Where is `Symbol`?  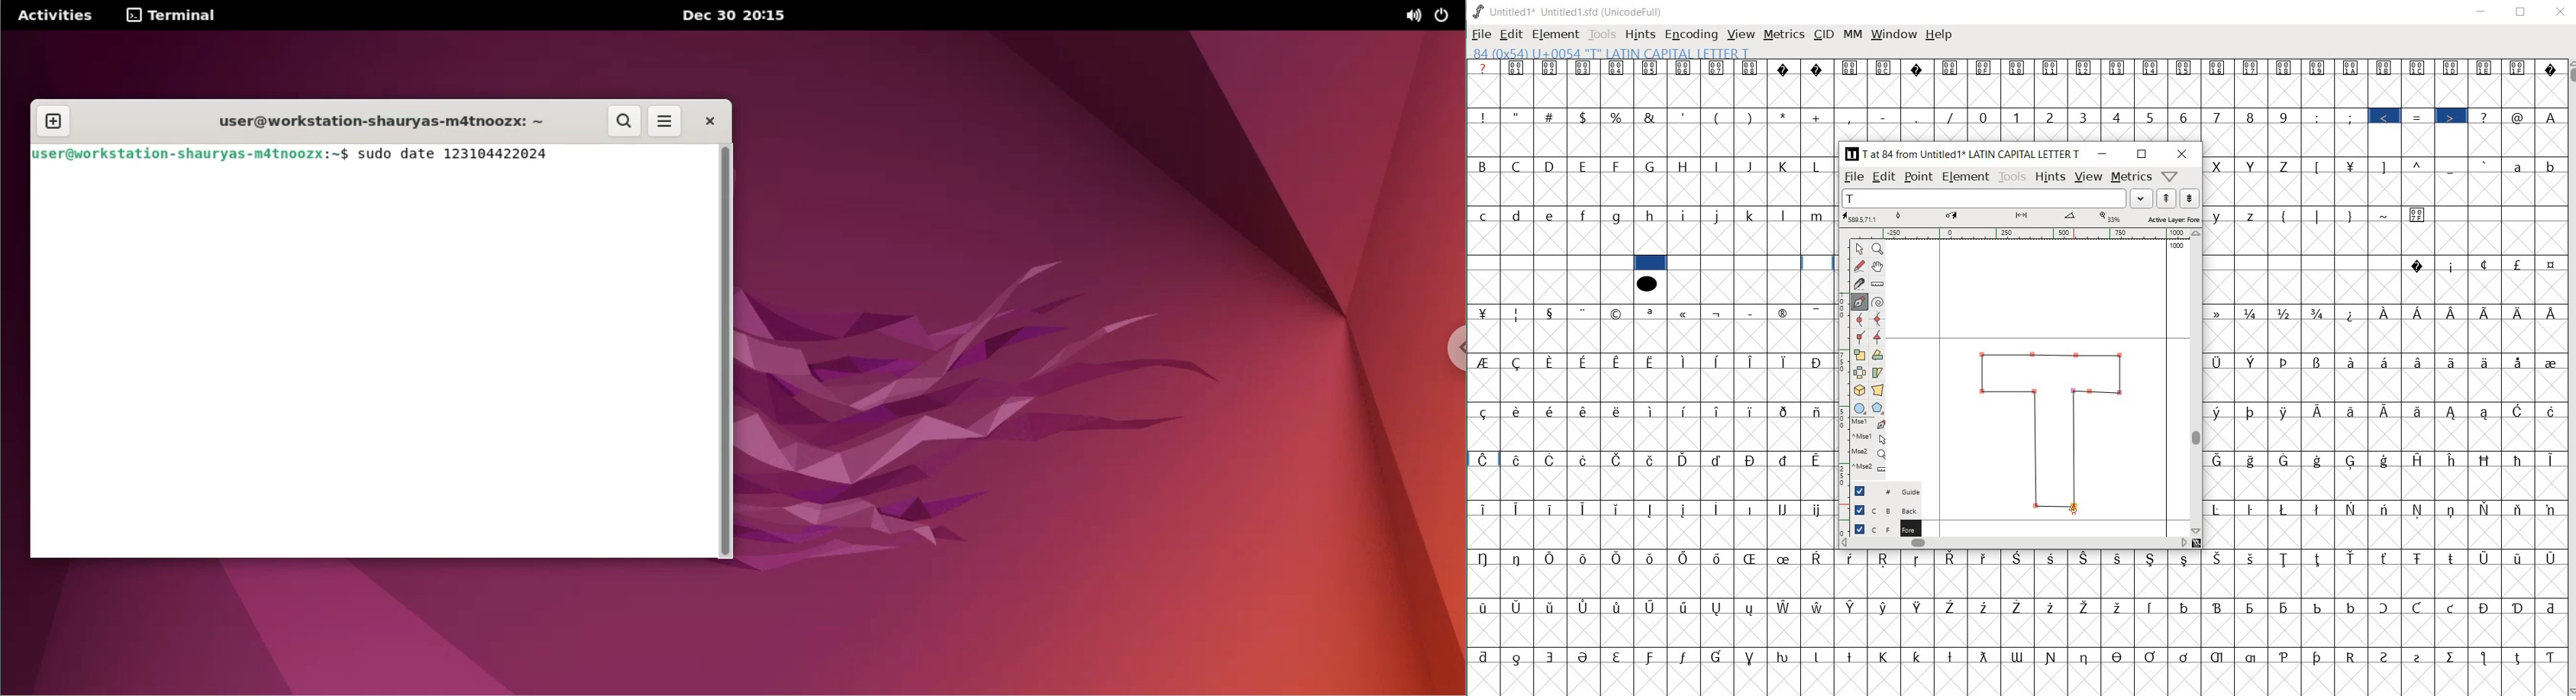
Symbol is located at coordinates (1651, 362).